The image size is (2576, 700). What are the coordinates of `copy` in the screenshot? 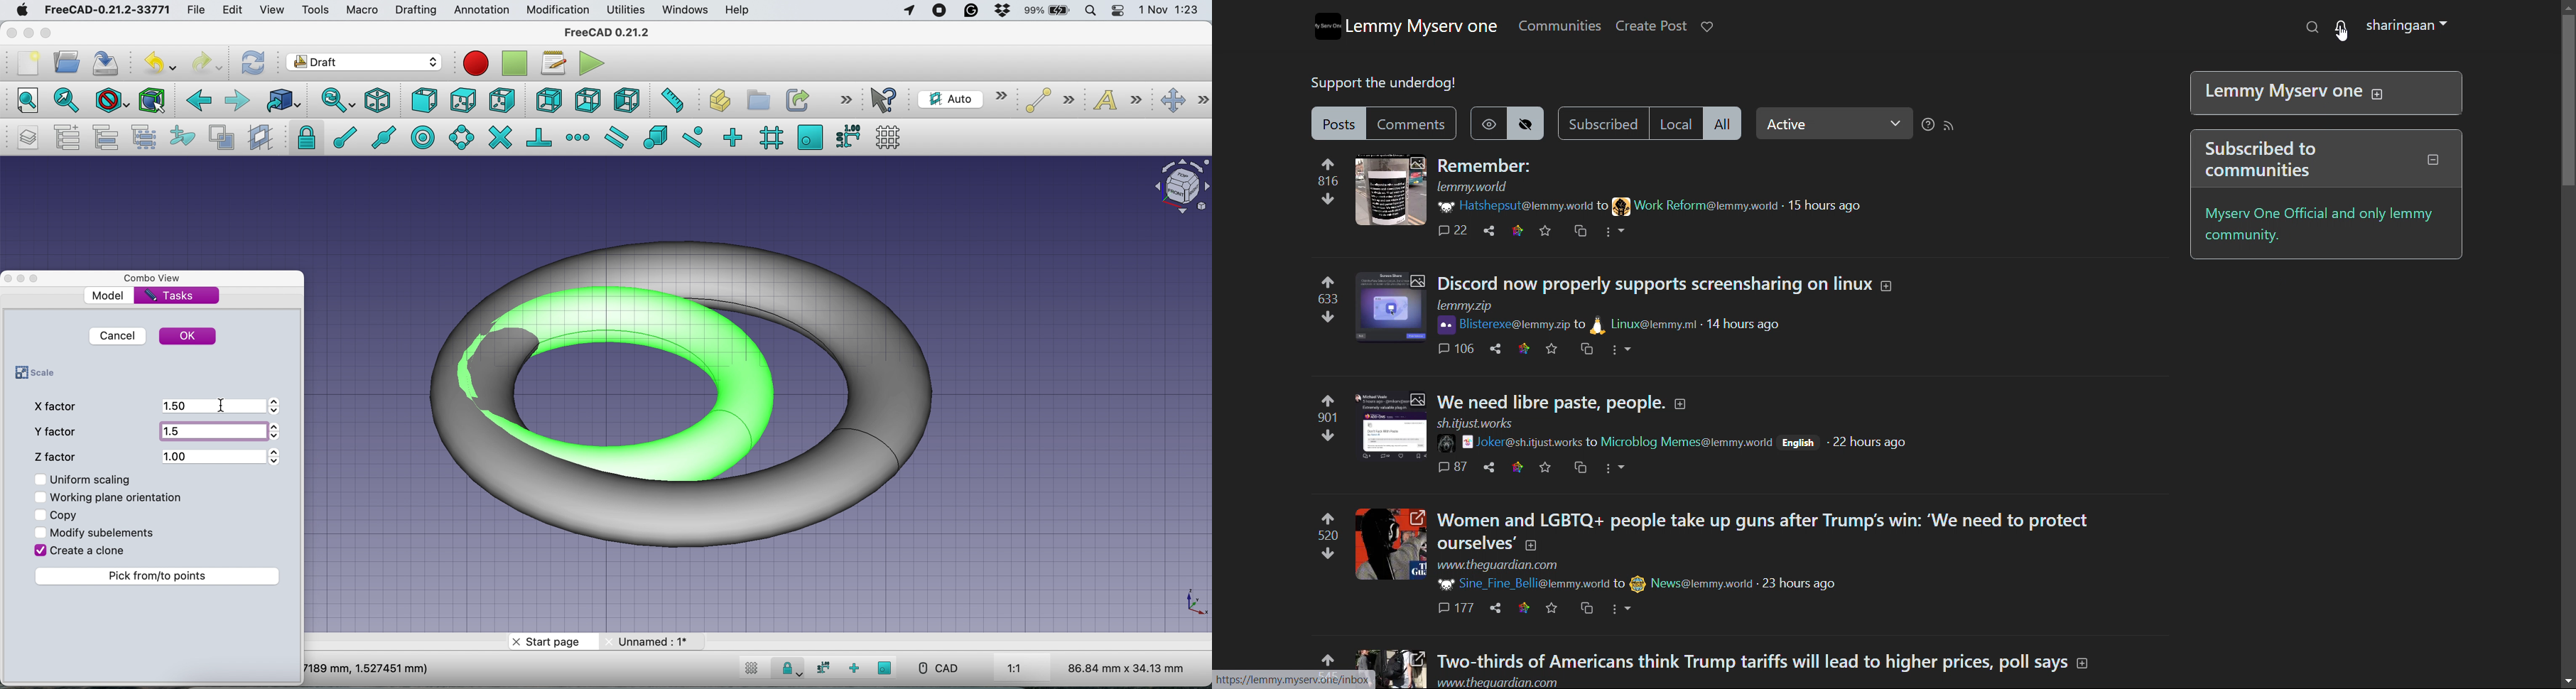 It's located at (65, 513).